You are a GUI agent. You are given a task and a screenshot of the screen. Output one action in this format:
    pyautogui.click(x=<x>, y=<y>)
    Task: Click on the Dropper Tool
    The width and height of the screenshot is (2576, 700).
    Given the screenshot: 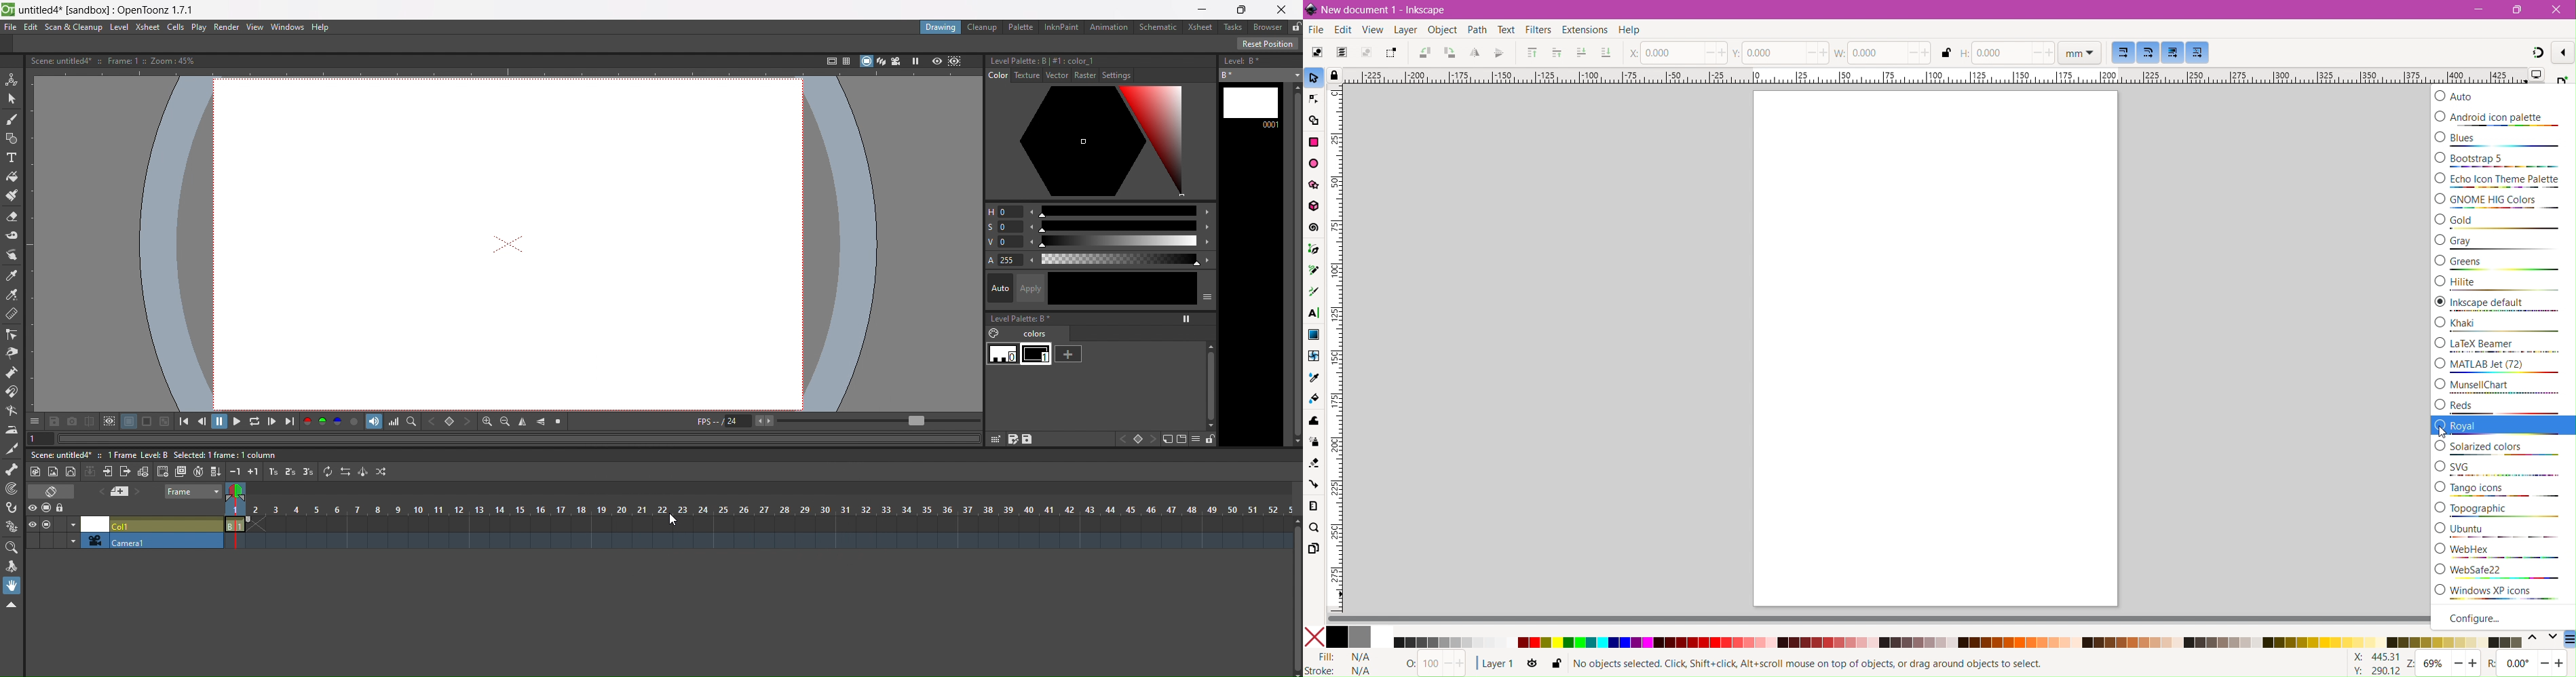 What is the action you would take?
    pyautogui.click(x=1313, y=377)
    